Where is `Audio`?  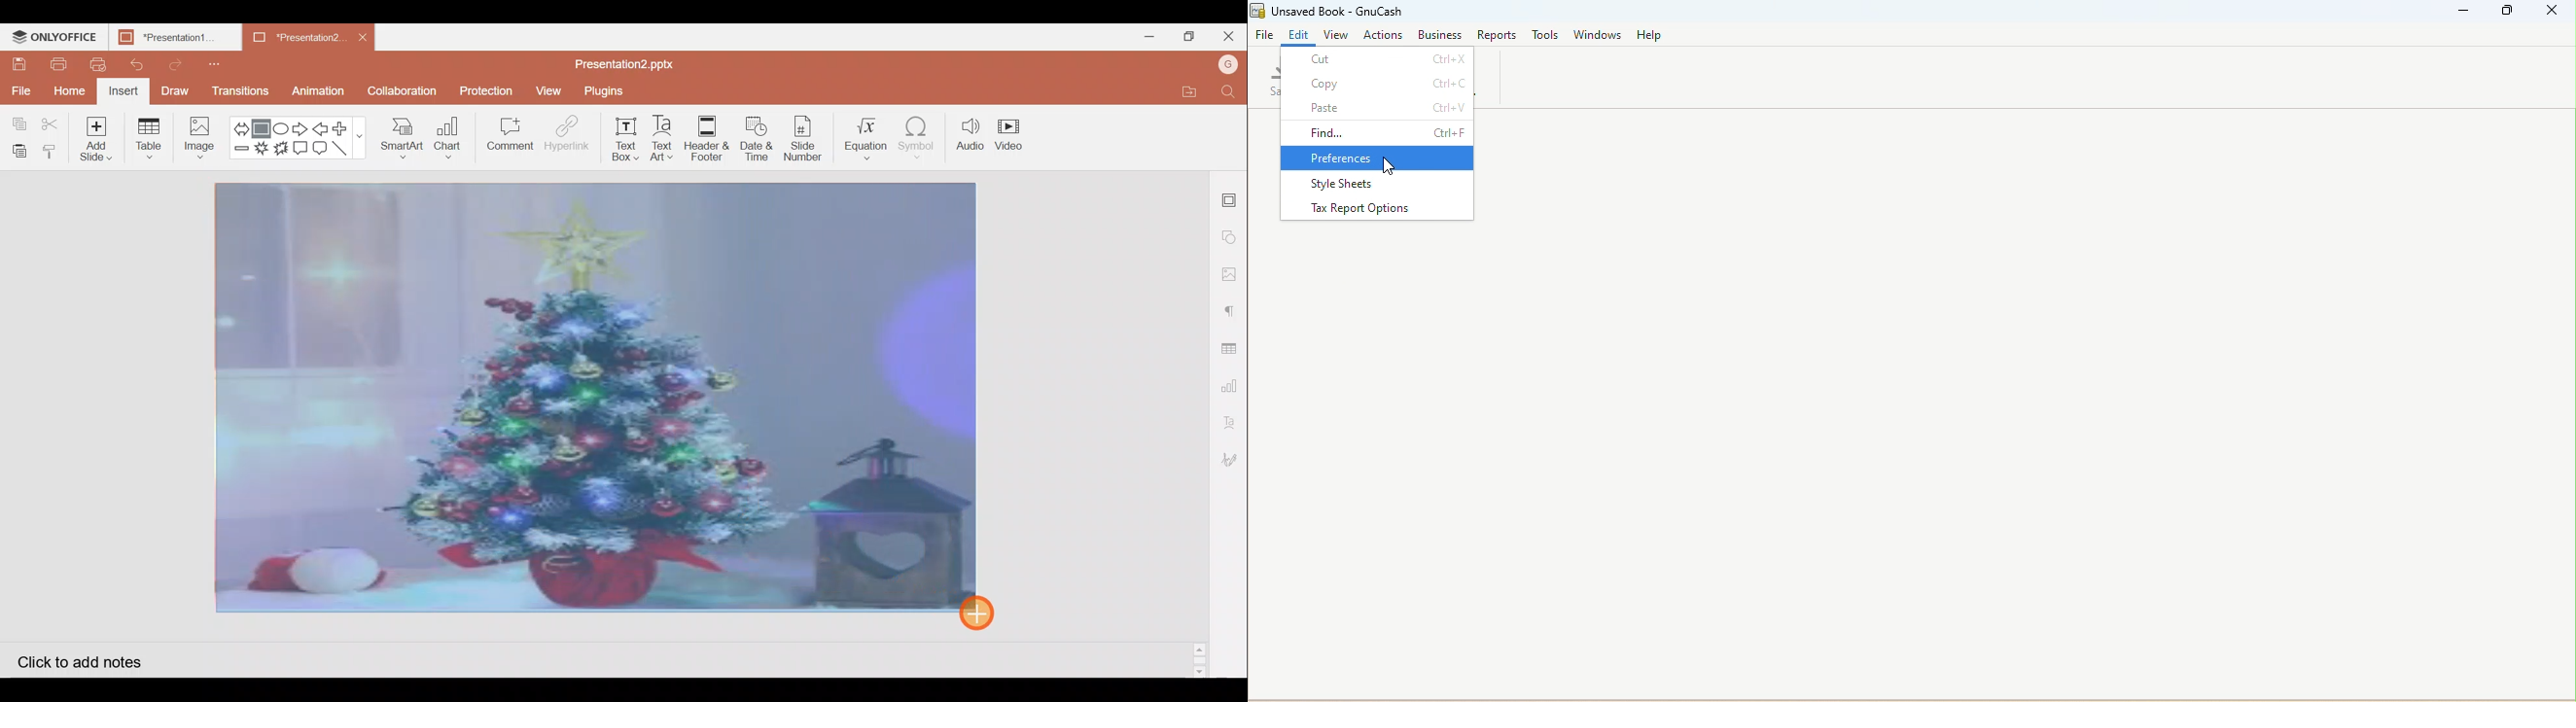
Audio is located at coordinates (971, 136).